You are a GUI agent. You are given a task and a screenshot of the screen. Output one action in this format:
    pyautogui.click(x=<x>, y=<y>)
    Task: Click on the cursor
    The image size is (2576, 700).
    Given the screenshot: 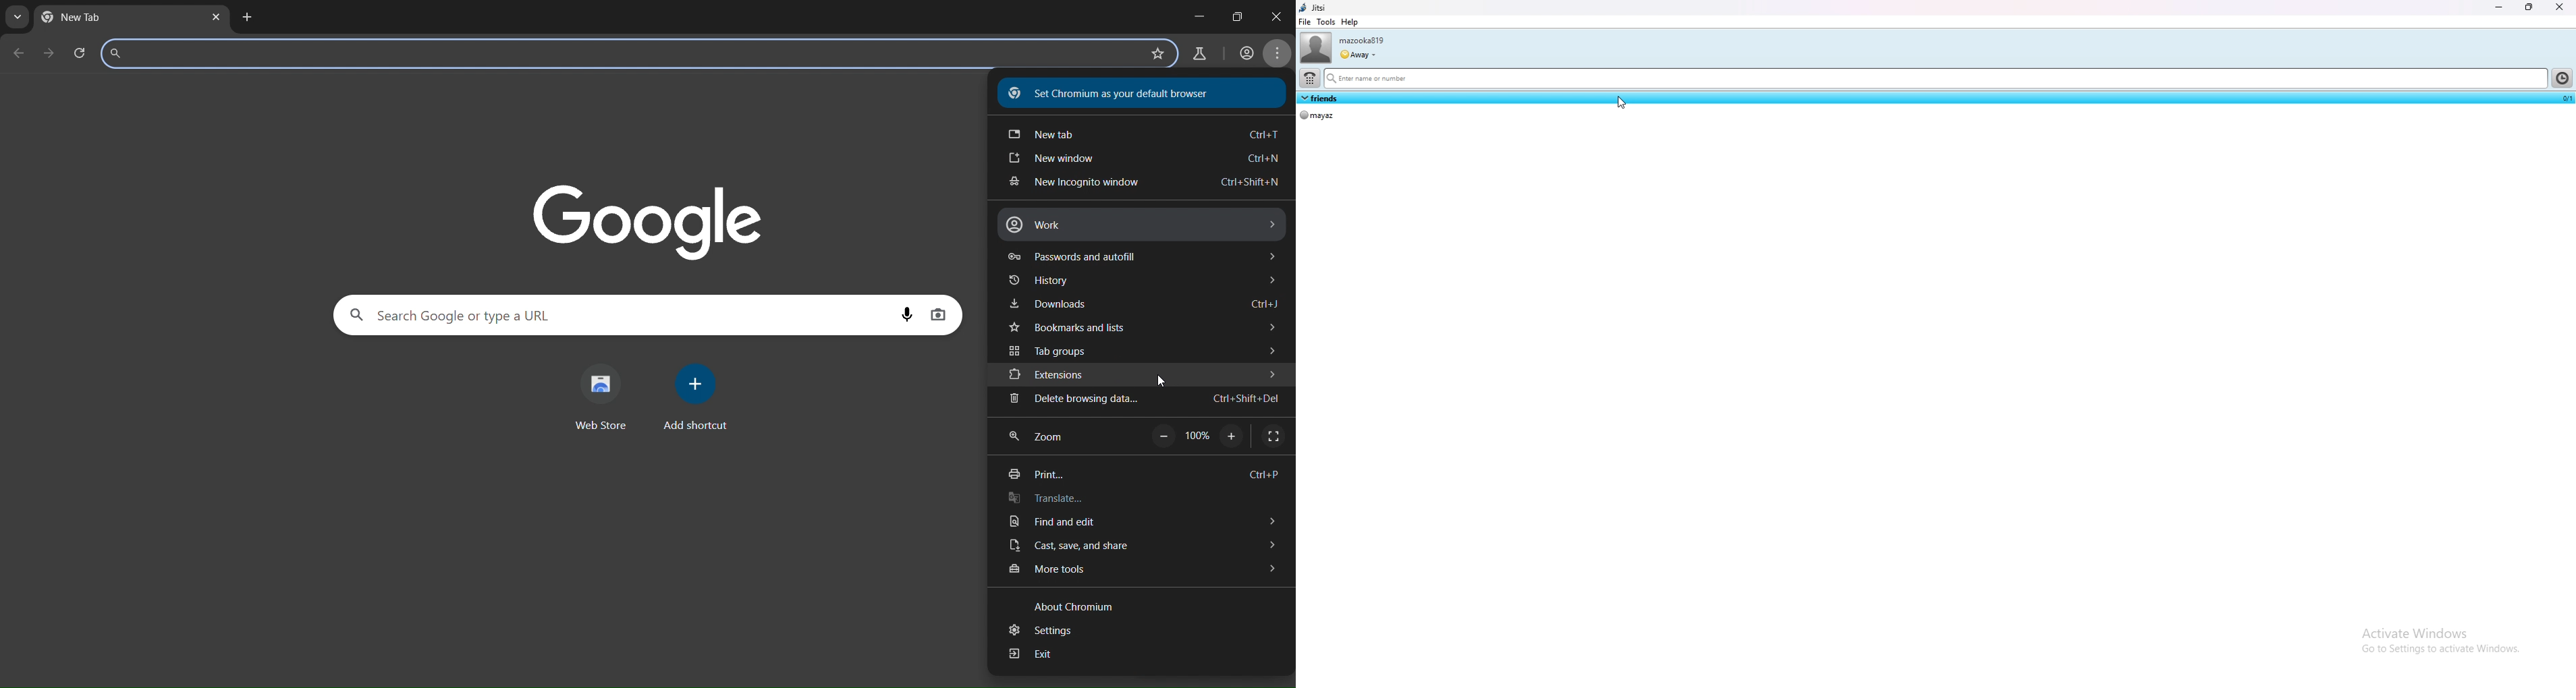 What is the action you would take?
    pyautogui.click(x=1158, y=381)
    